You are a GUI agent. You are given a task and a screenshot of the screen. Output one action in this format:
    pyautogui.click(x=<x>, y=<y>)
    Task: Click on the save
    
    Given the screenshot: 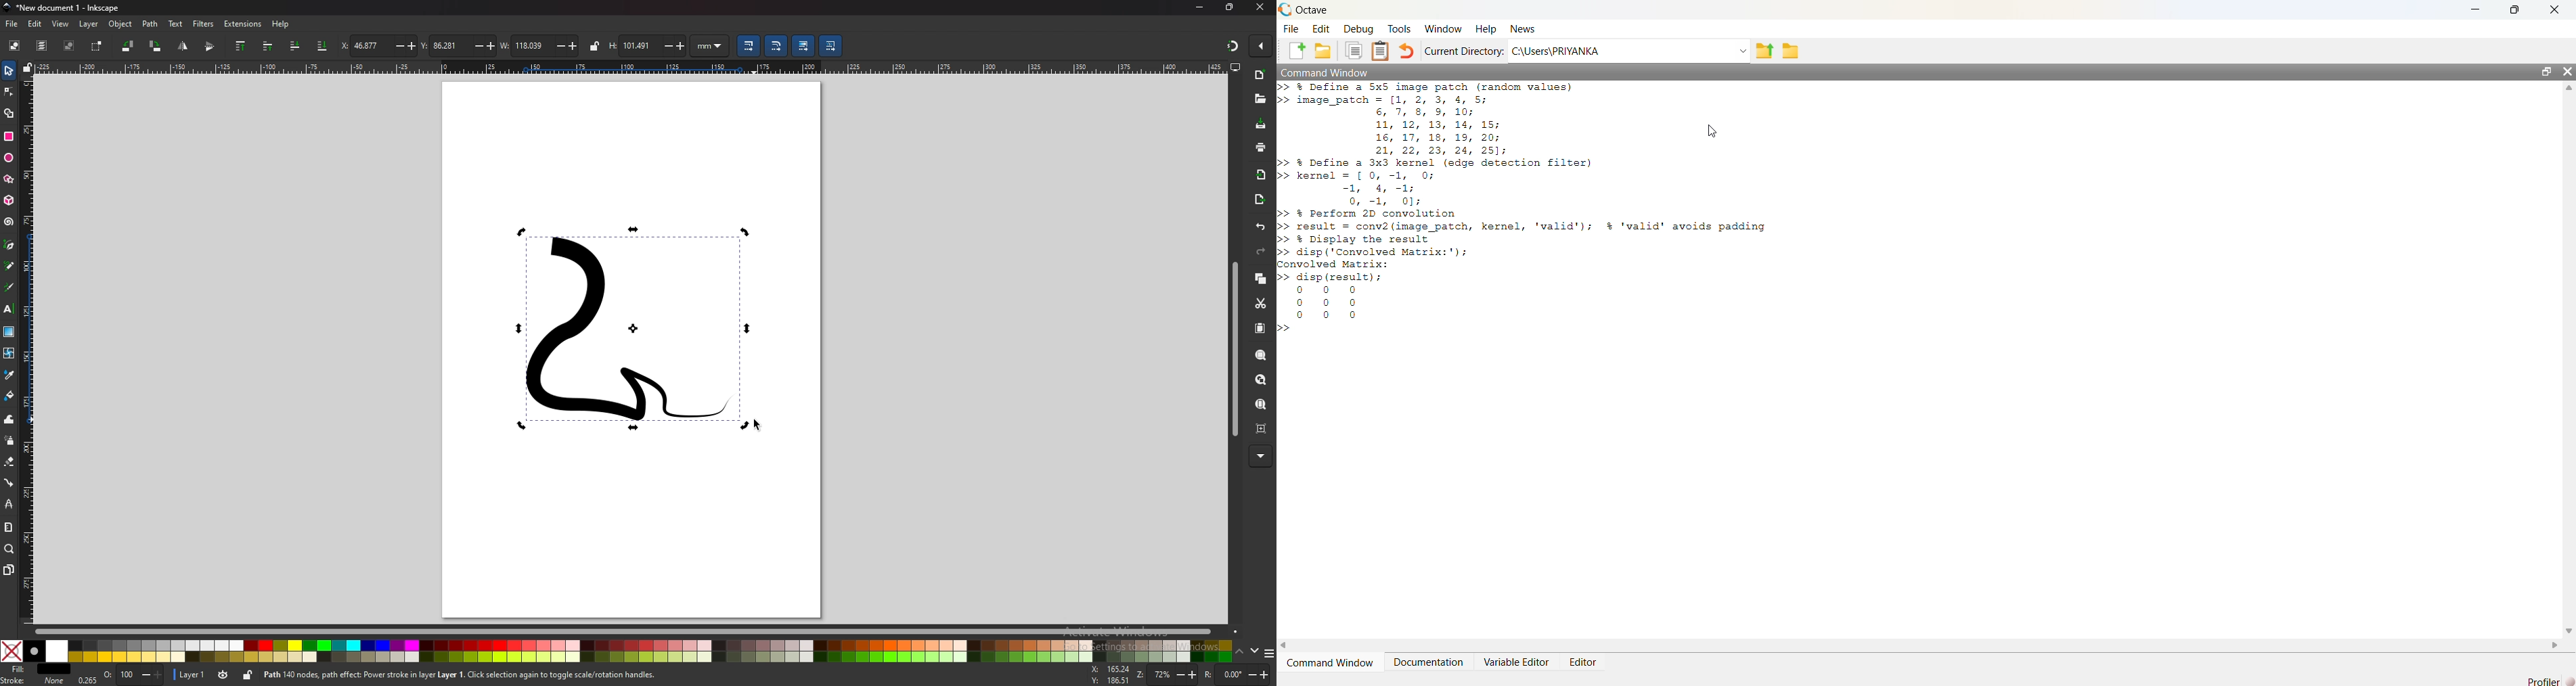 What is the action you would take?
    pyautogui.click(x=1262, y=124)
    